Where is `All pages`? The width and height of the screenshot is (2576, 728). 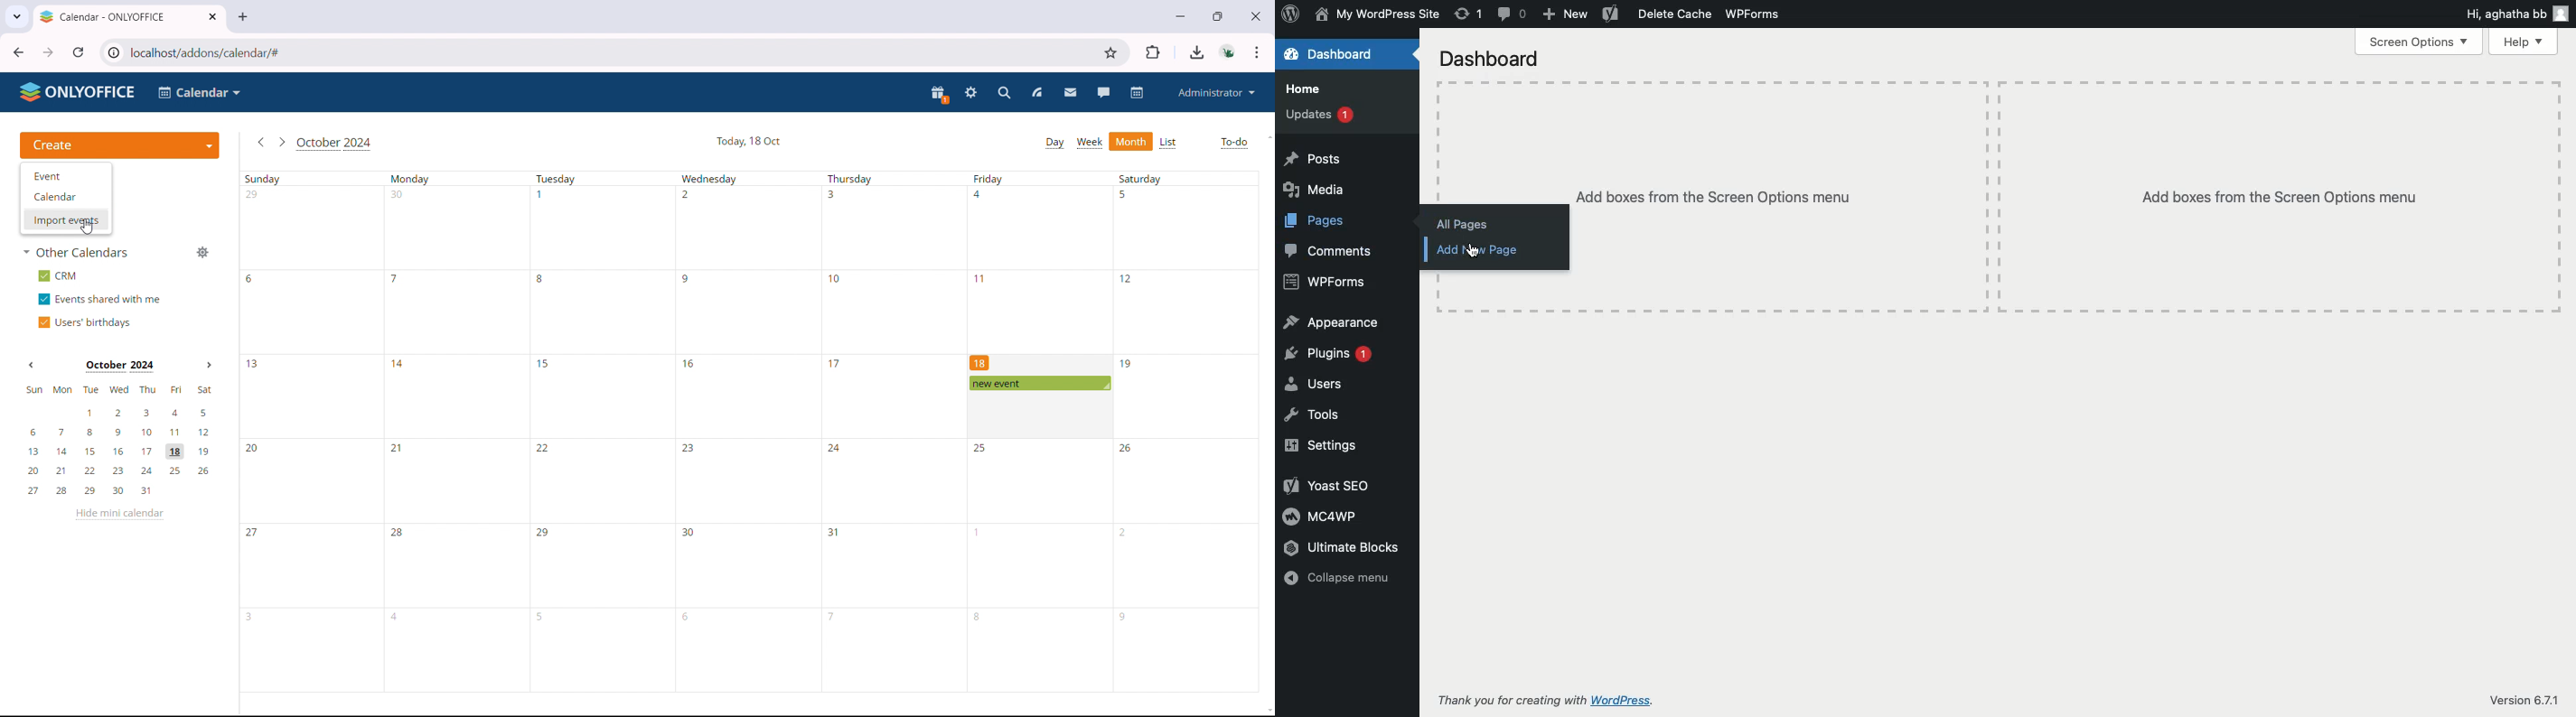
All pages is located at coordinates (1463, 225).